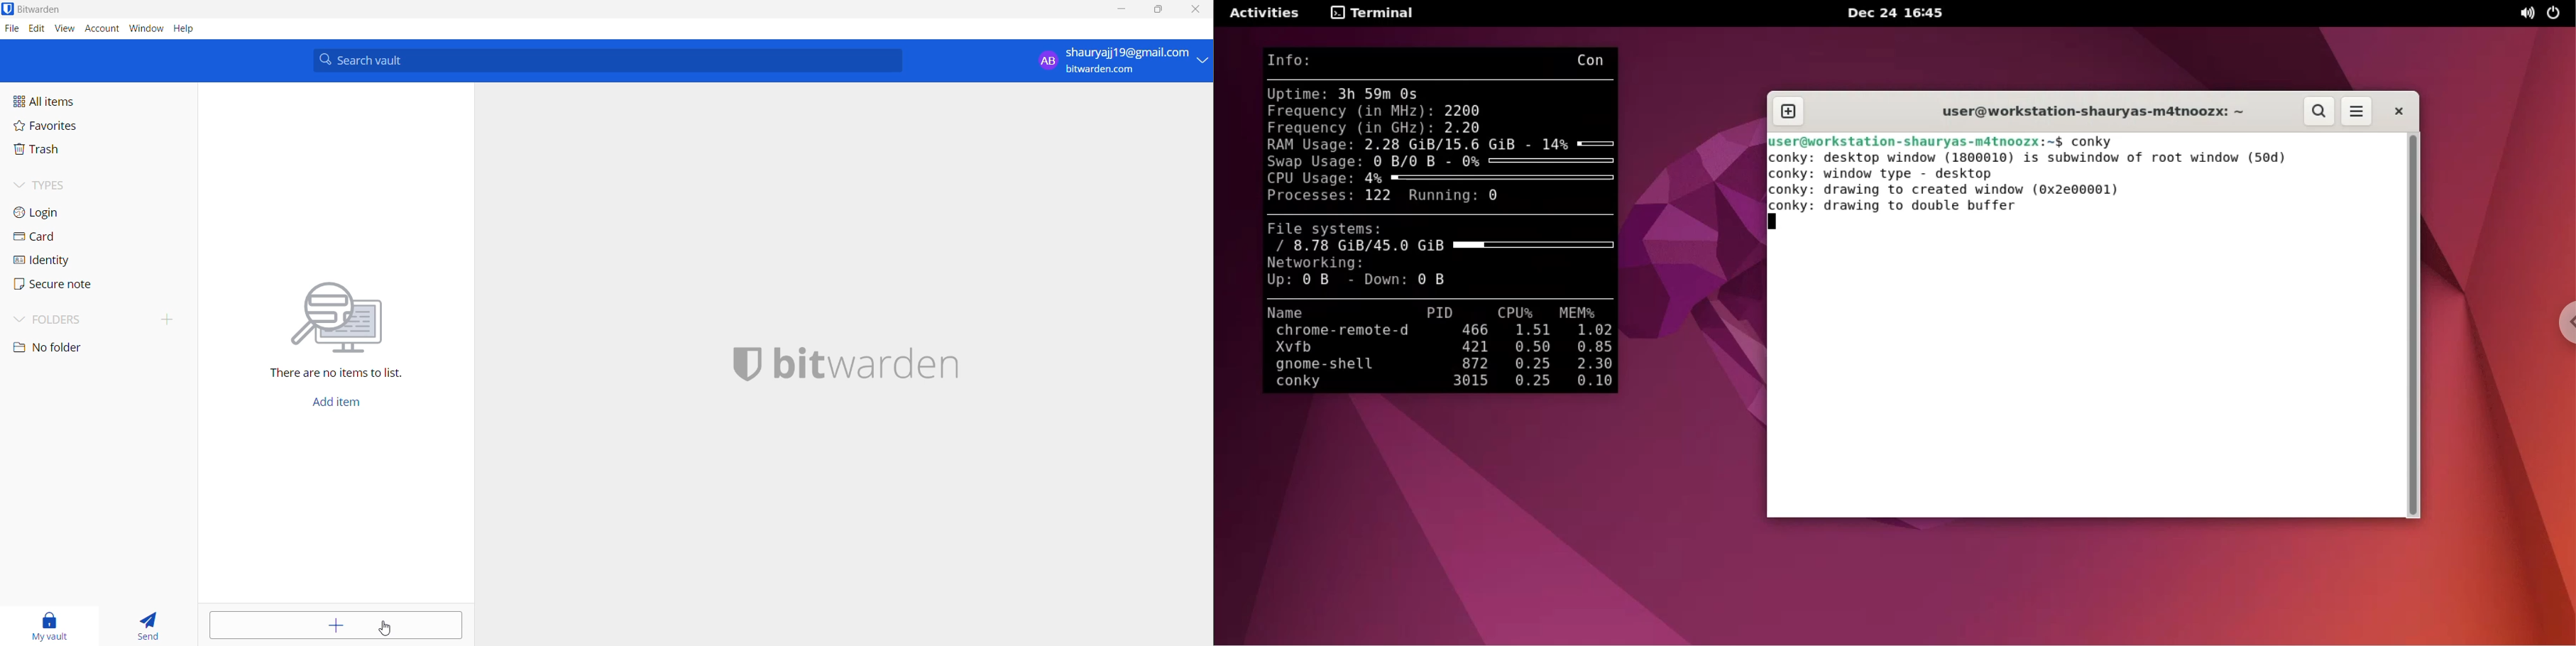  What do you see at coordinates (54, 623) in the screenshot?
I see `my vault` at bounding box center [54, 623].